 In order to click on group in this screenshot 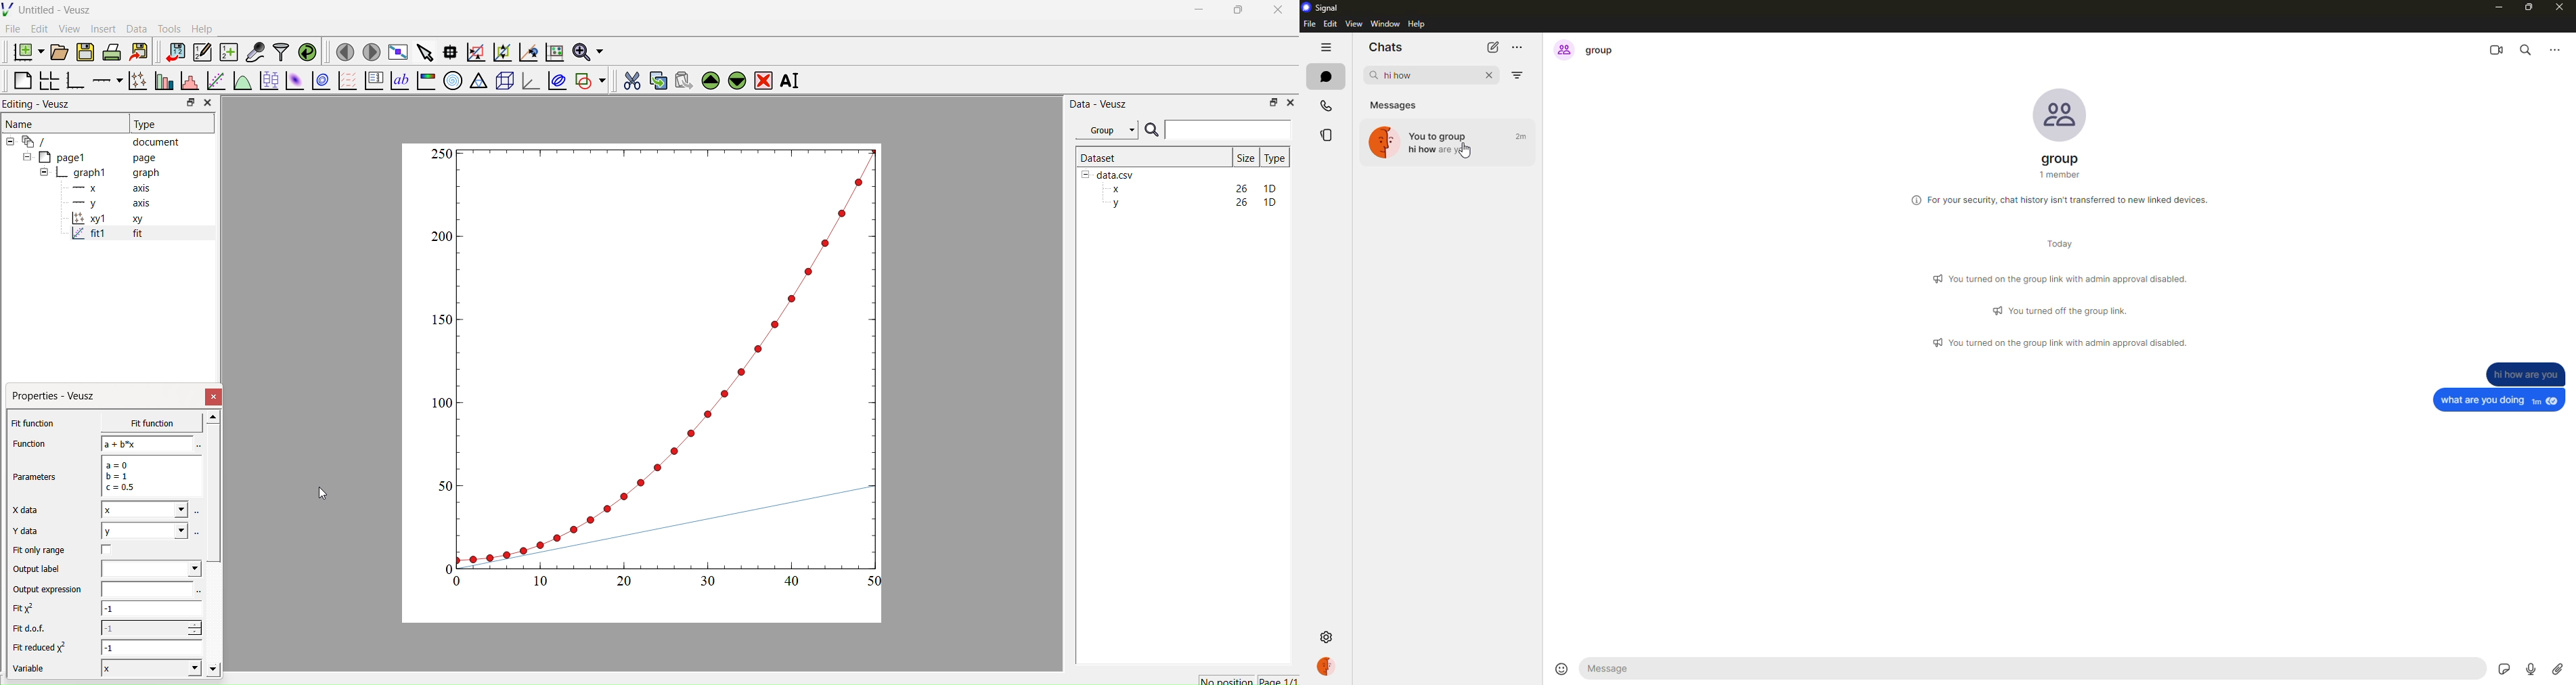, I will do `click(1587, 49)`.